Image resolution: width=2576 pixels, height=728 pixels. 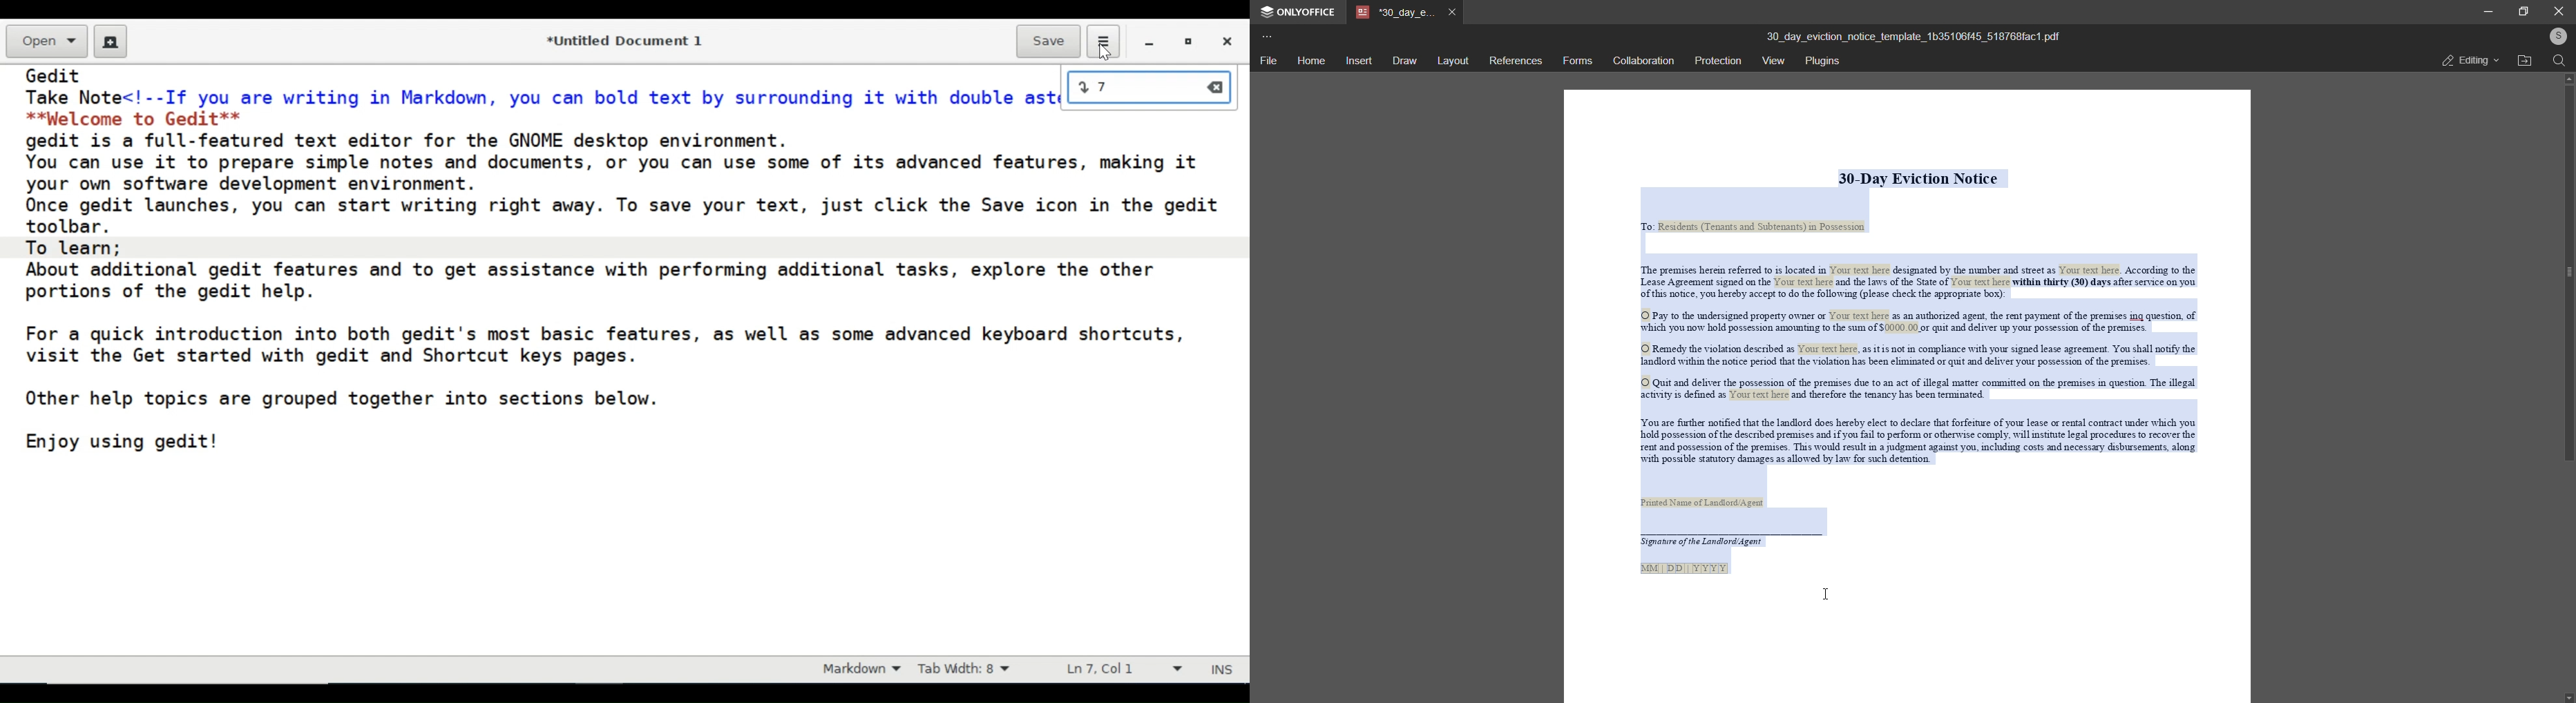 What do you see at coordinates (2557, 61) in the screenshot?
I see `search` at bounding box center [2557, 61].